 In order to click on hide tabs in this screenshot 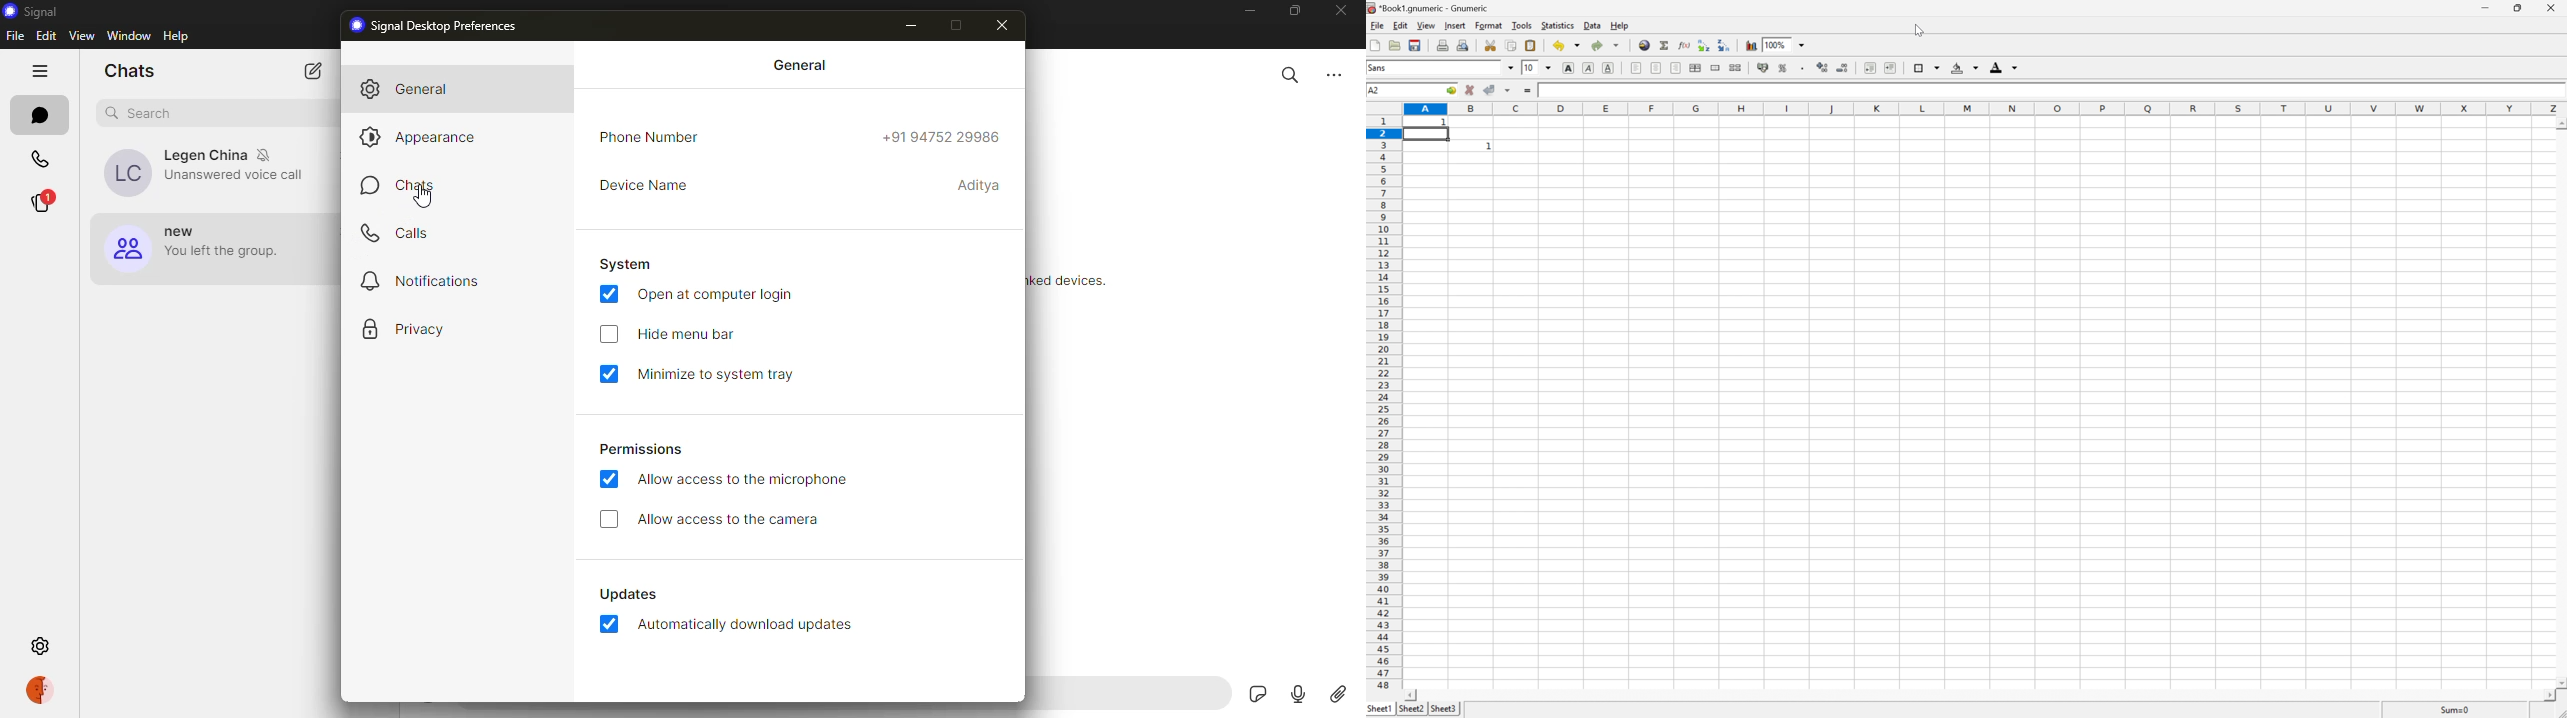, I will do `click(38, 69)`.